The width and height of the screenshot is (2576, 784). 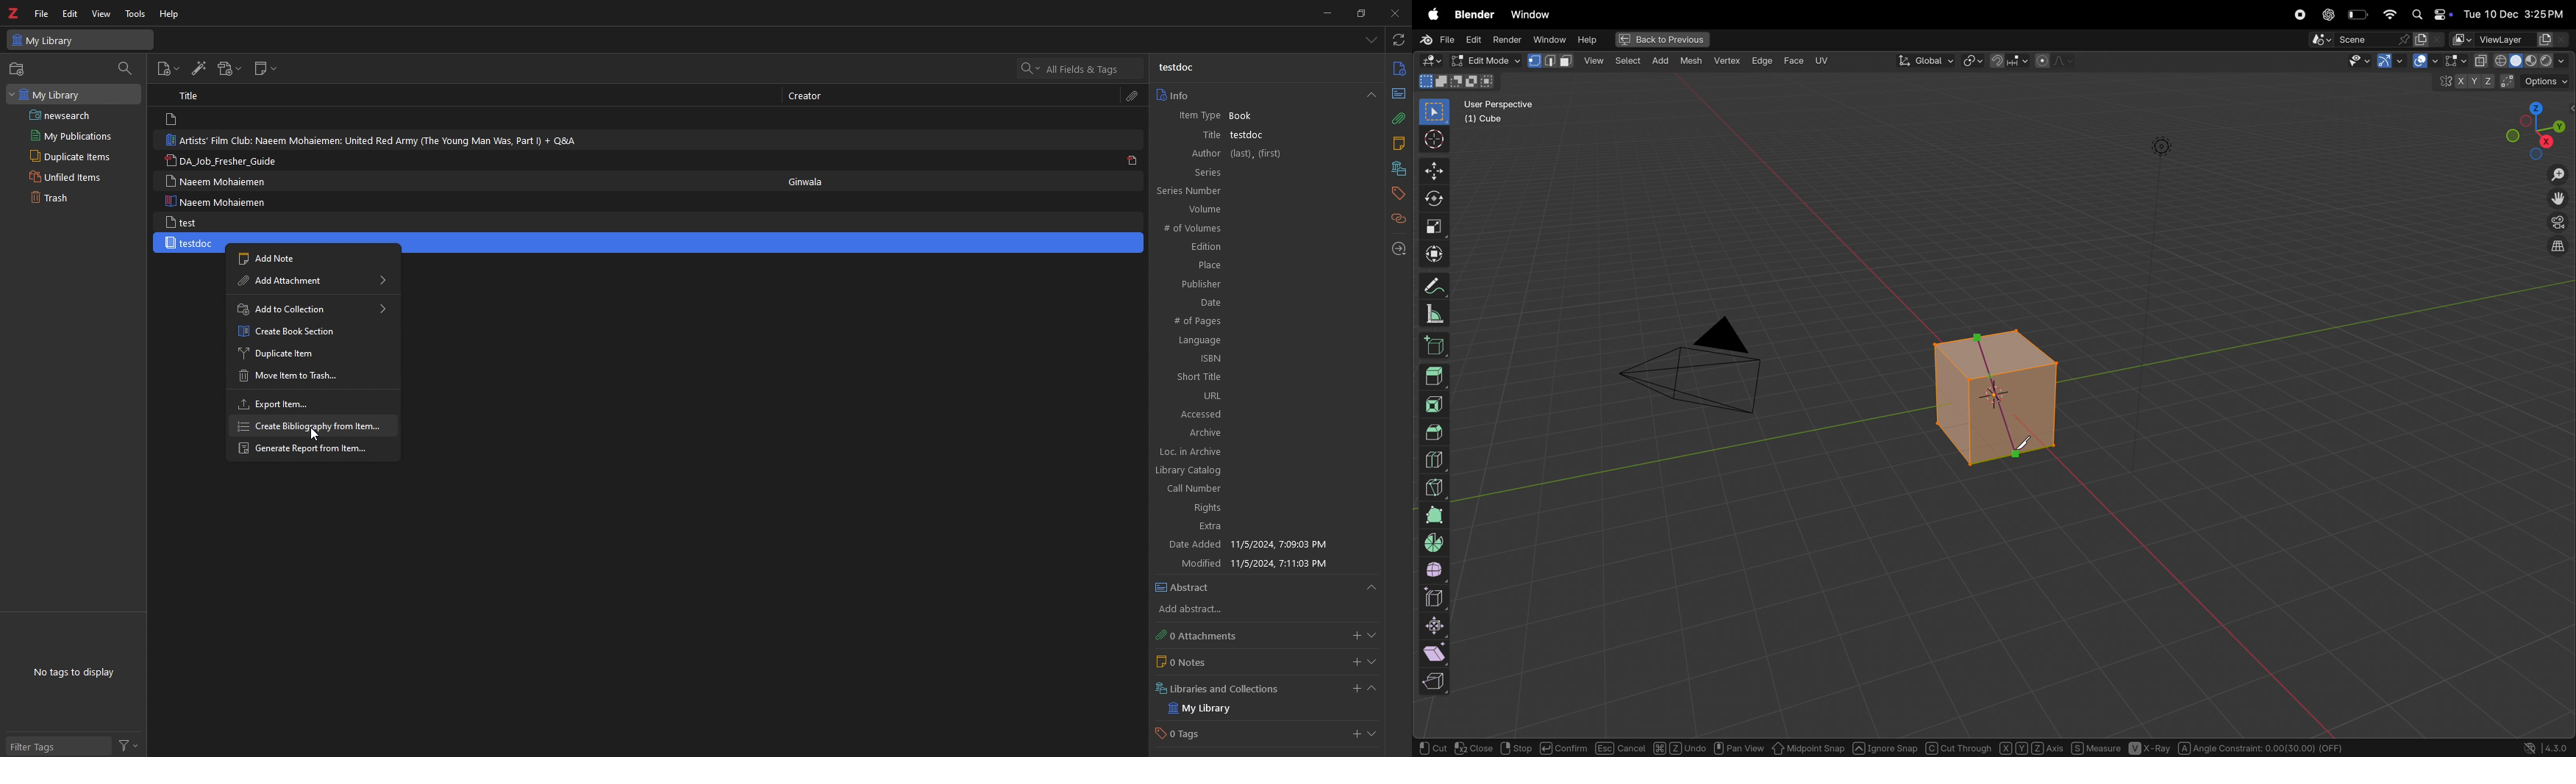 What do you see at coordinates (1194, 117) in the screenshot?
I see `item Type` at bounding box center [1194, 117].